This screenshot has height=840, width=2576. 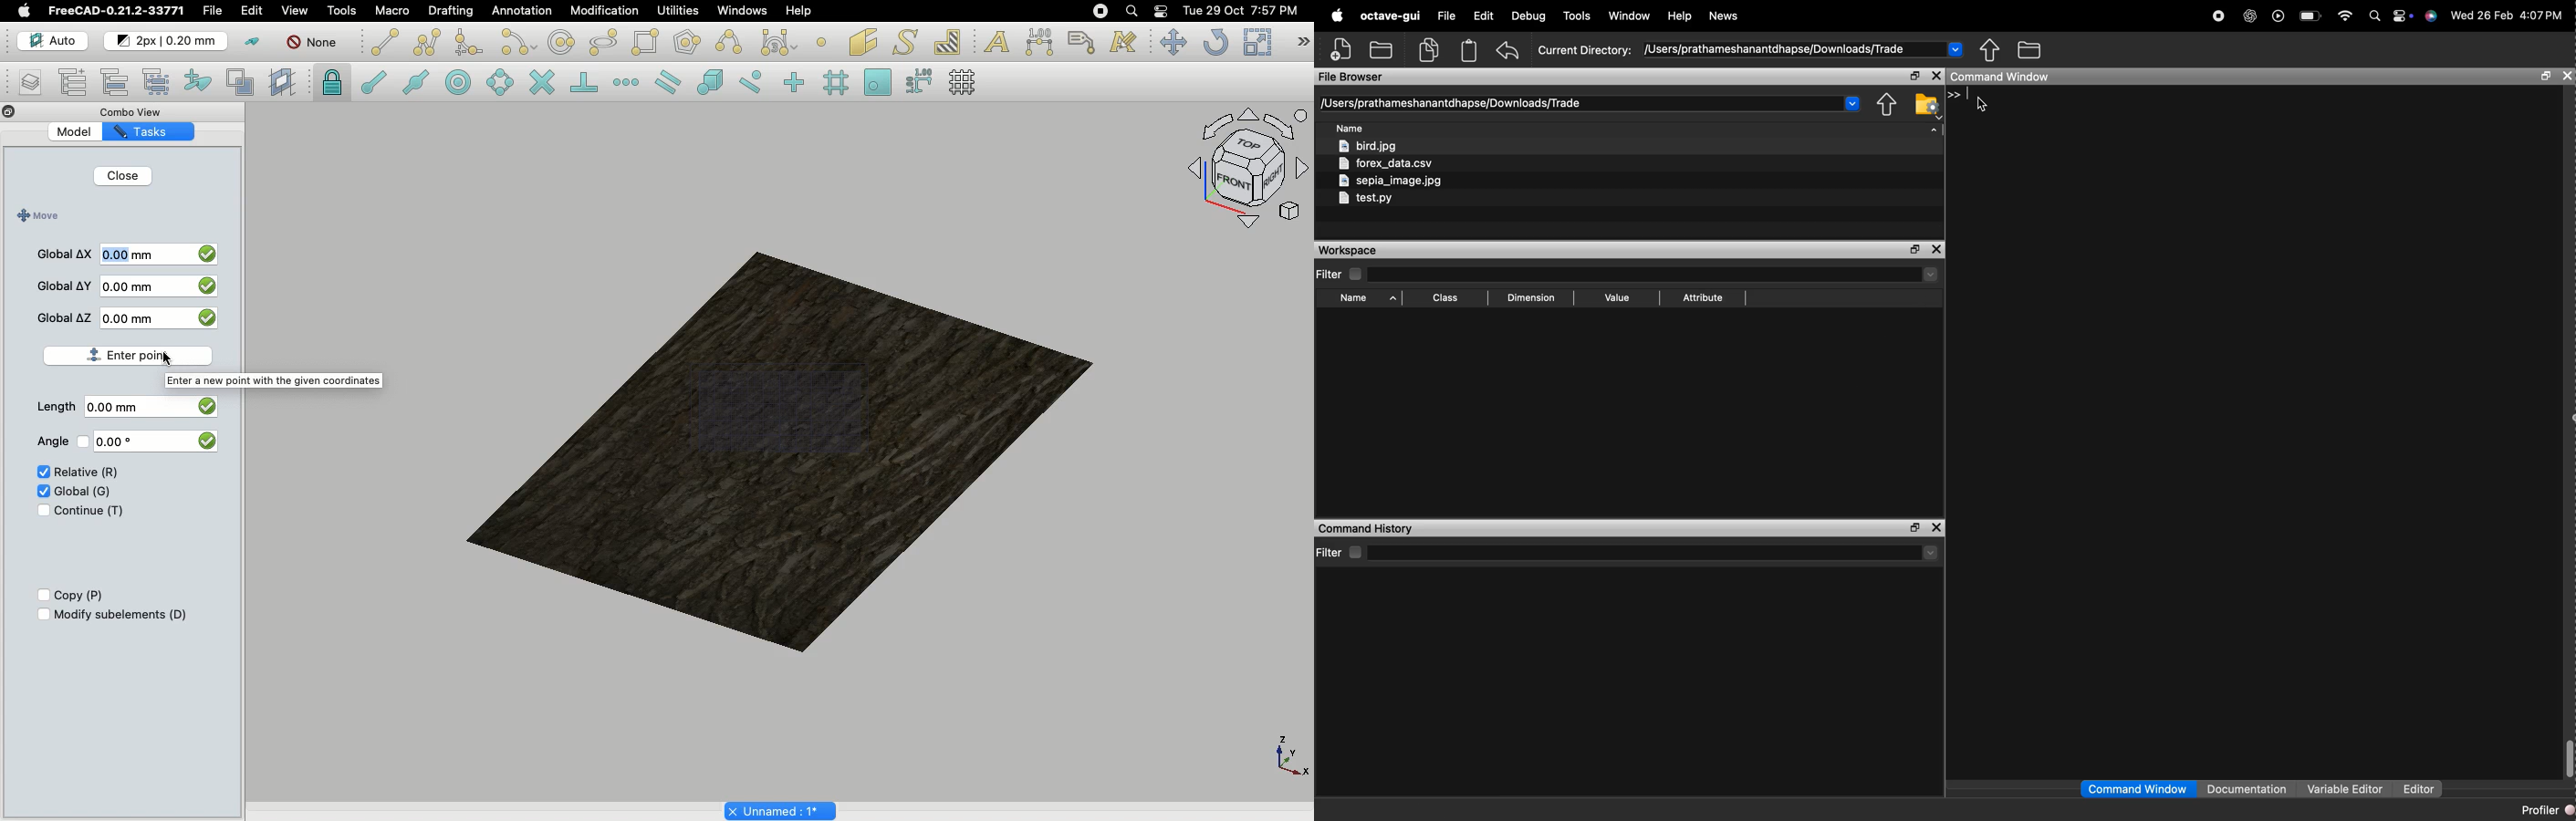 What do you see at coordinates (333, 85) in the screenshot?
I see `lock` at bounding box center [333, 85].